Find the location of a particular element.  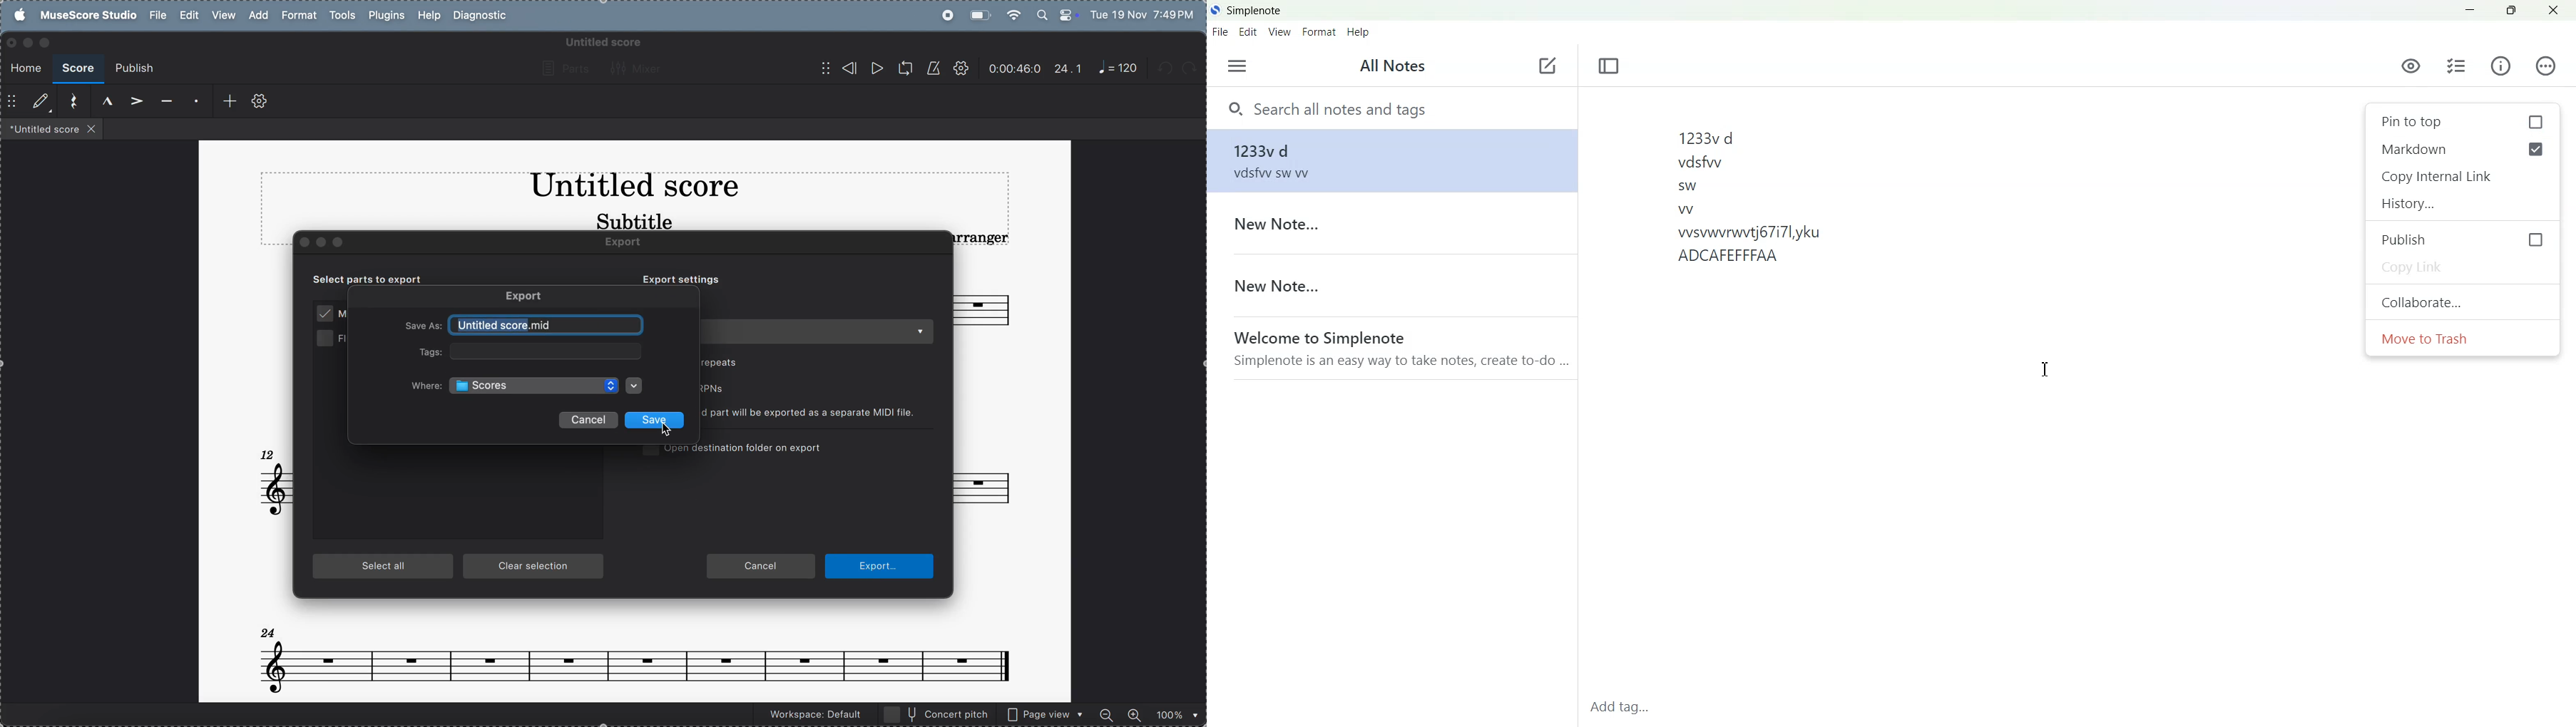

Text Cursor is located at coordinates (2047, 369).